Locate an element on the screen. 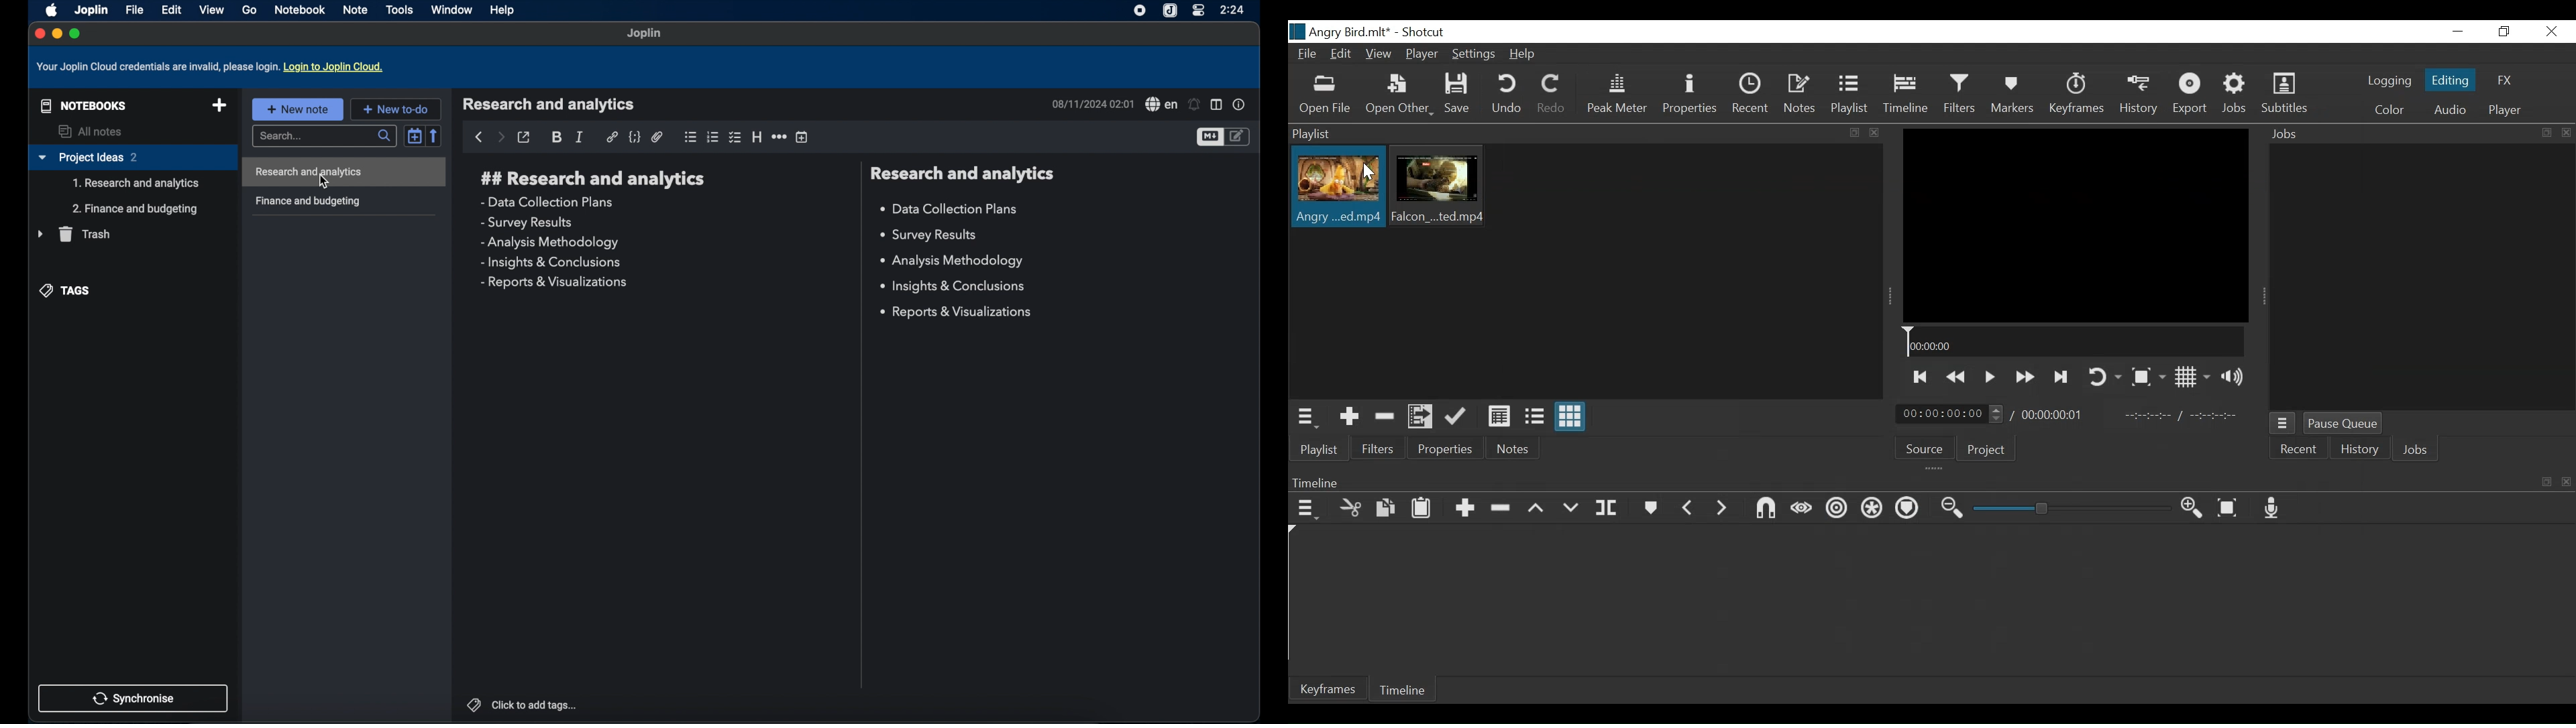 Image resolution: width=2576 pixels, height=728 pixels. edit is located at coordinates (171, 9).